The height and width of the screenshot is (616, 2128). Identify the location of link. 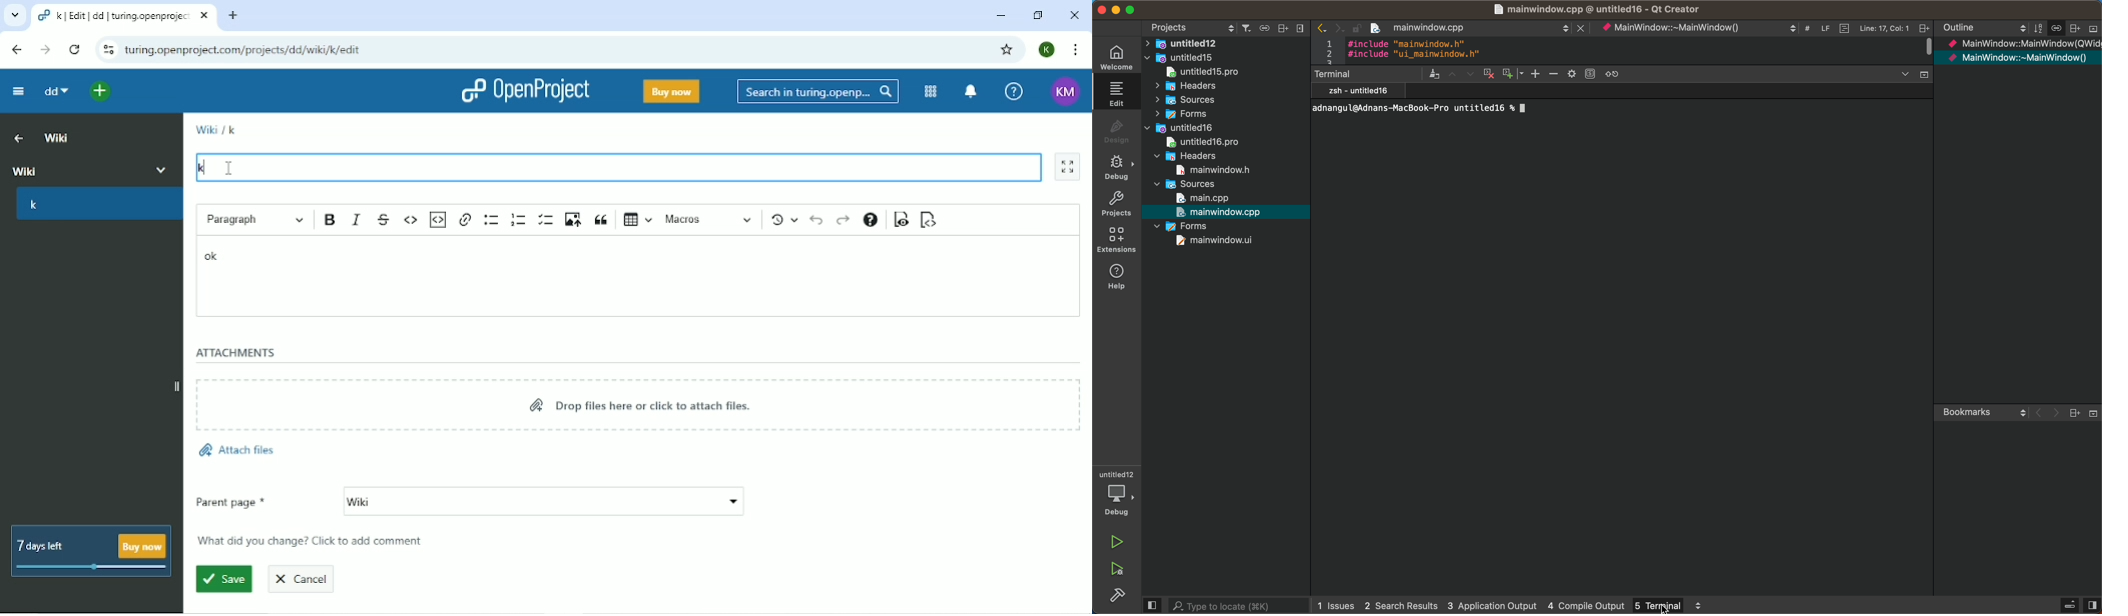
(1263, 28).